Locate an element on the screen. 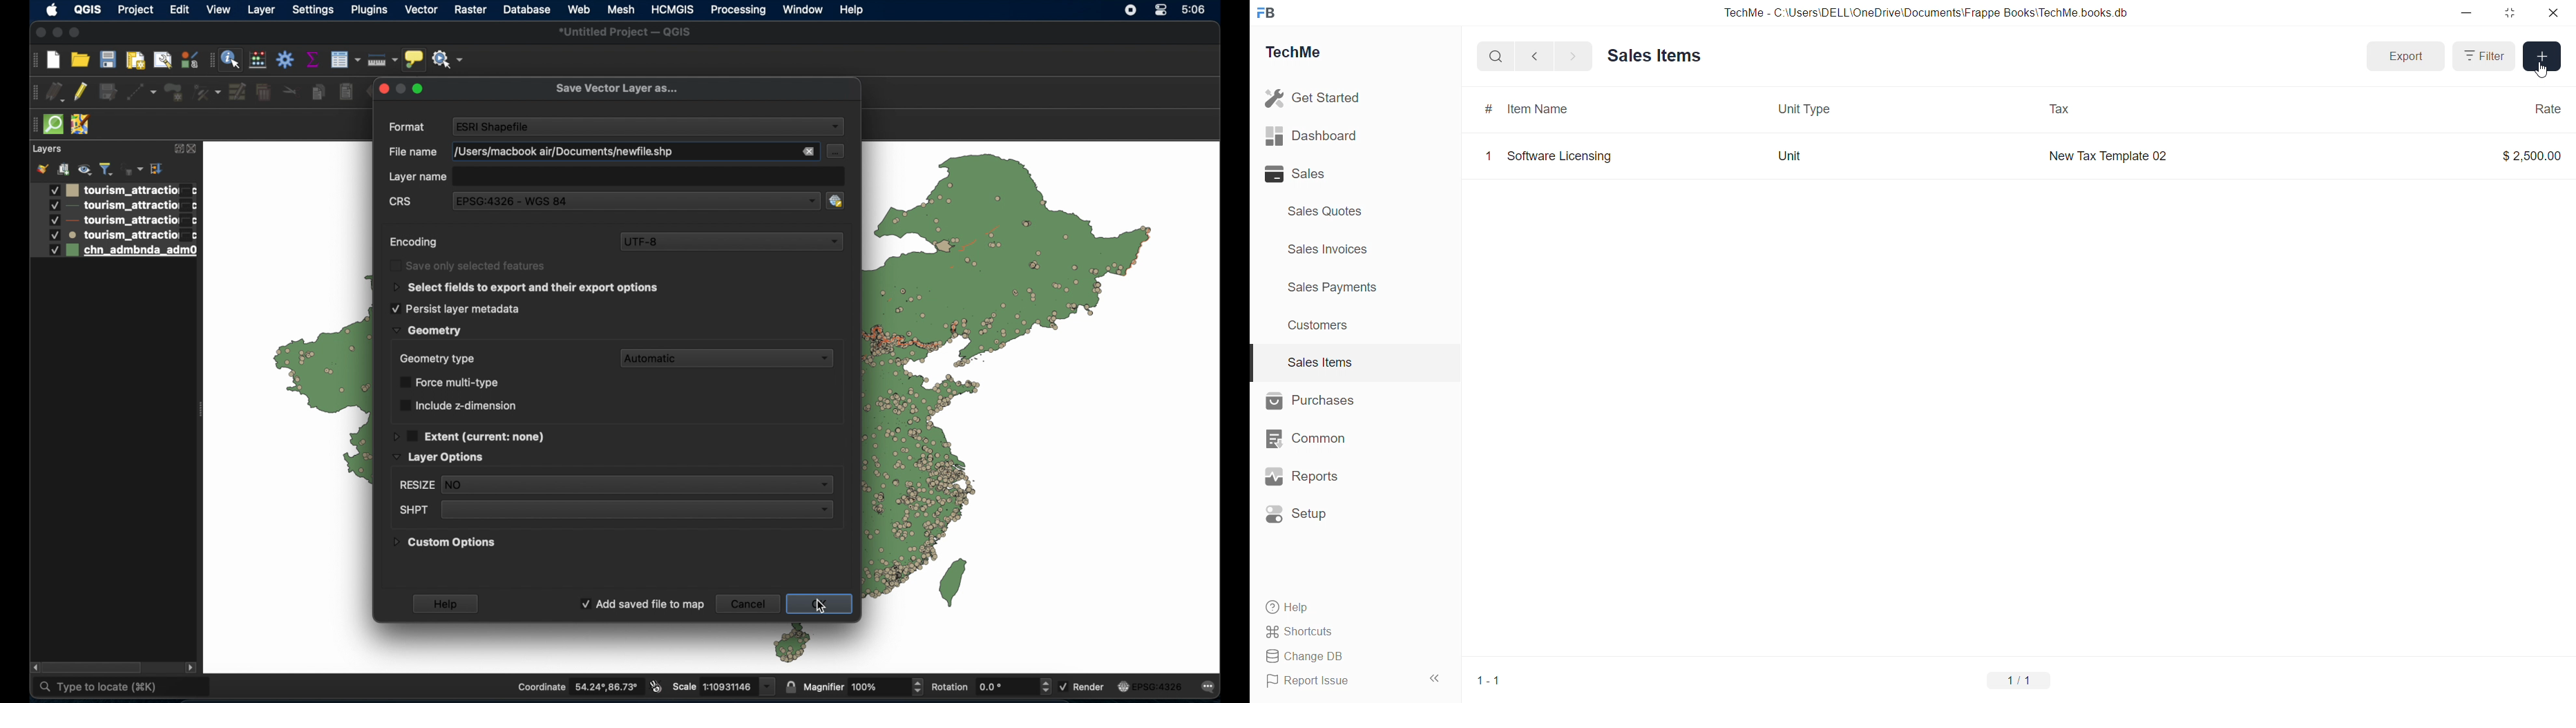 Image resolution: width=2576 pixels, height=728 pixels. cursor is located at coordinates (2543, 70).